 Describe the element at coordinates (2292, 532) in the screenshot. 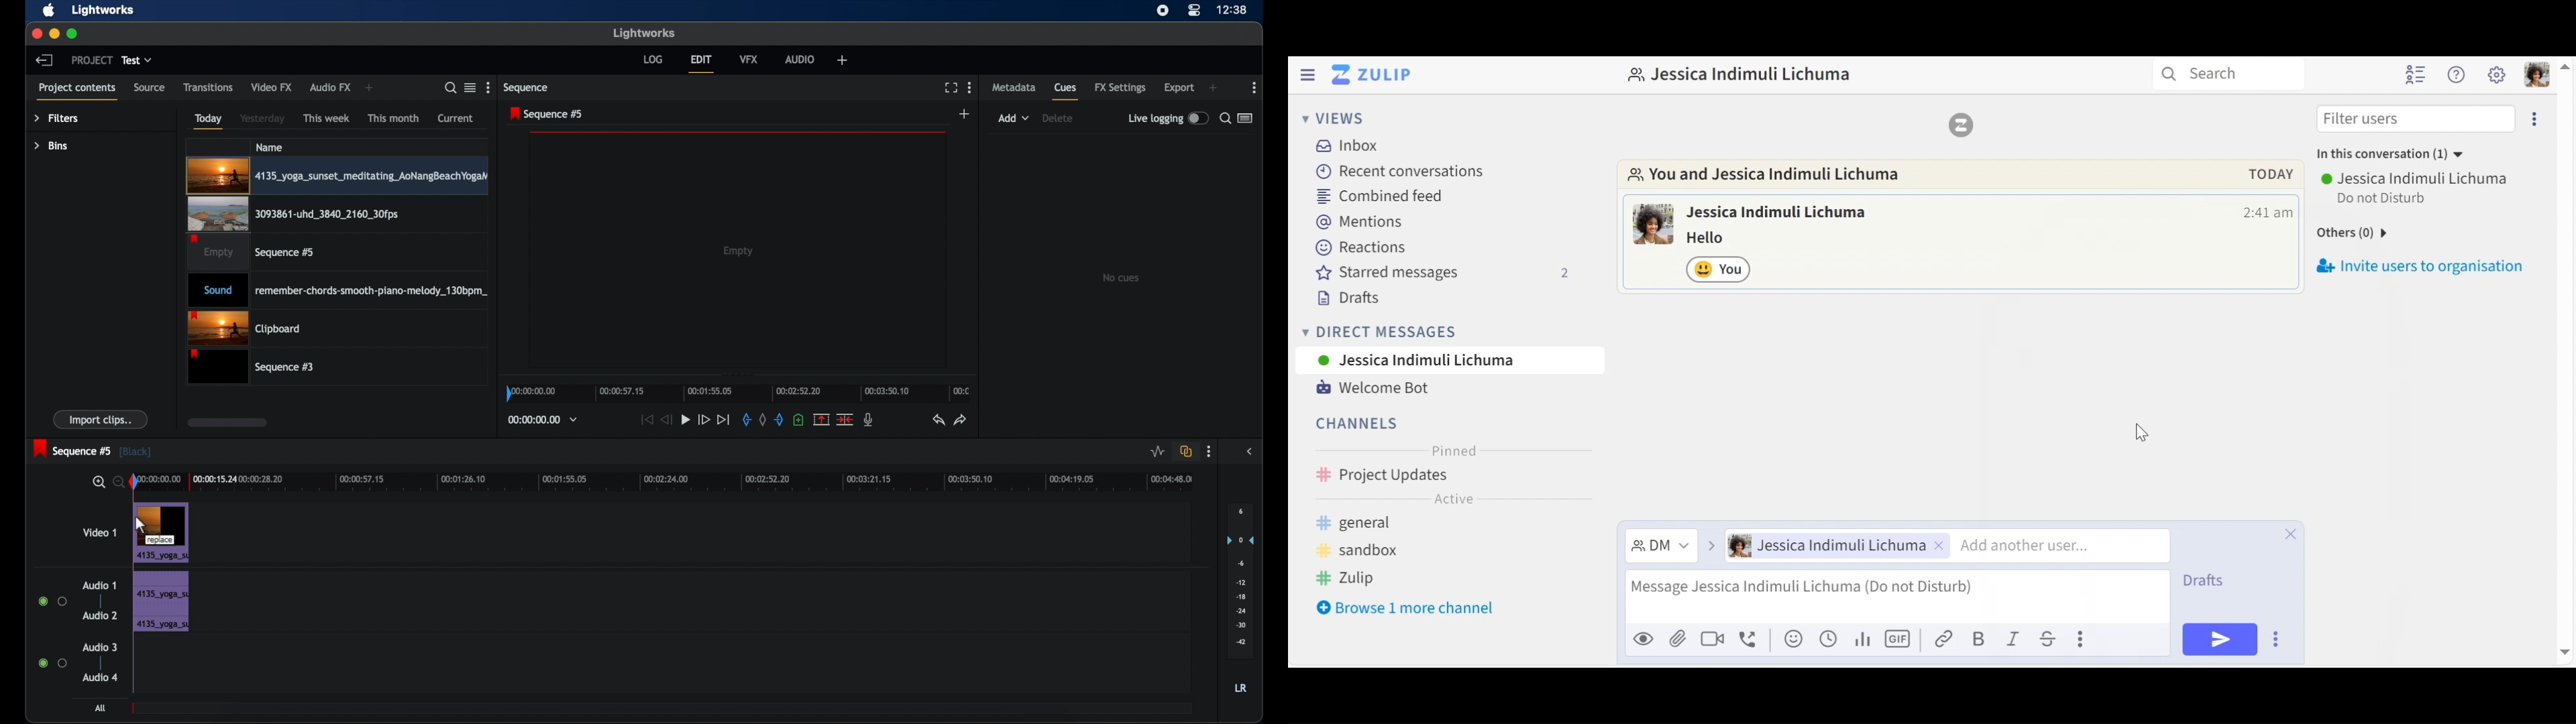

I see `Close` at that location.